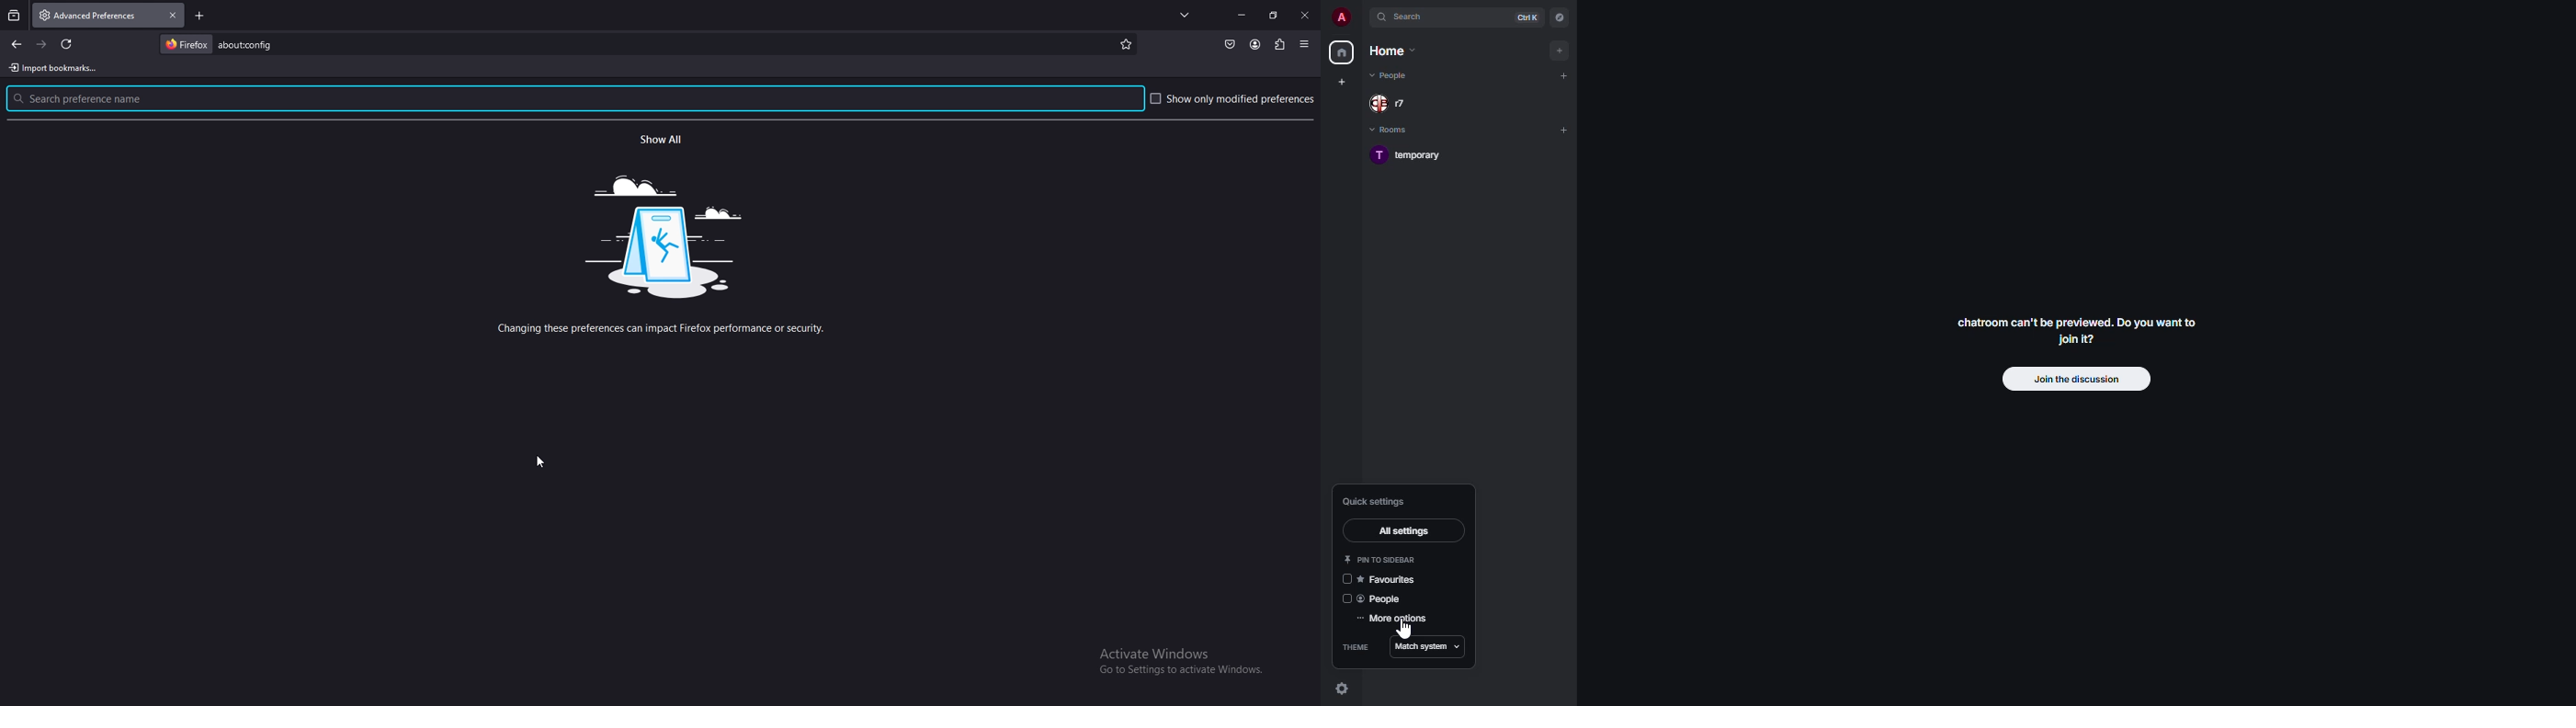  Describe the element at coordinates (81, 14) in the screenshot. I see `tab` at that location.